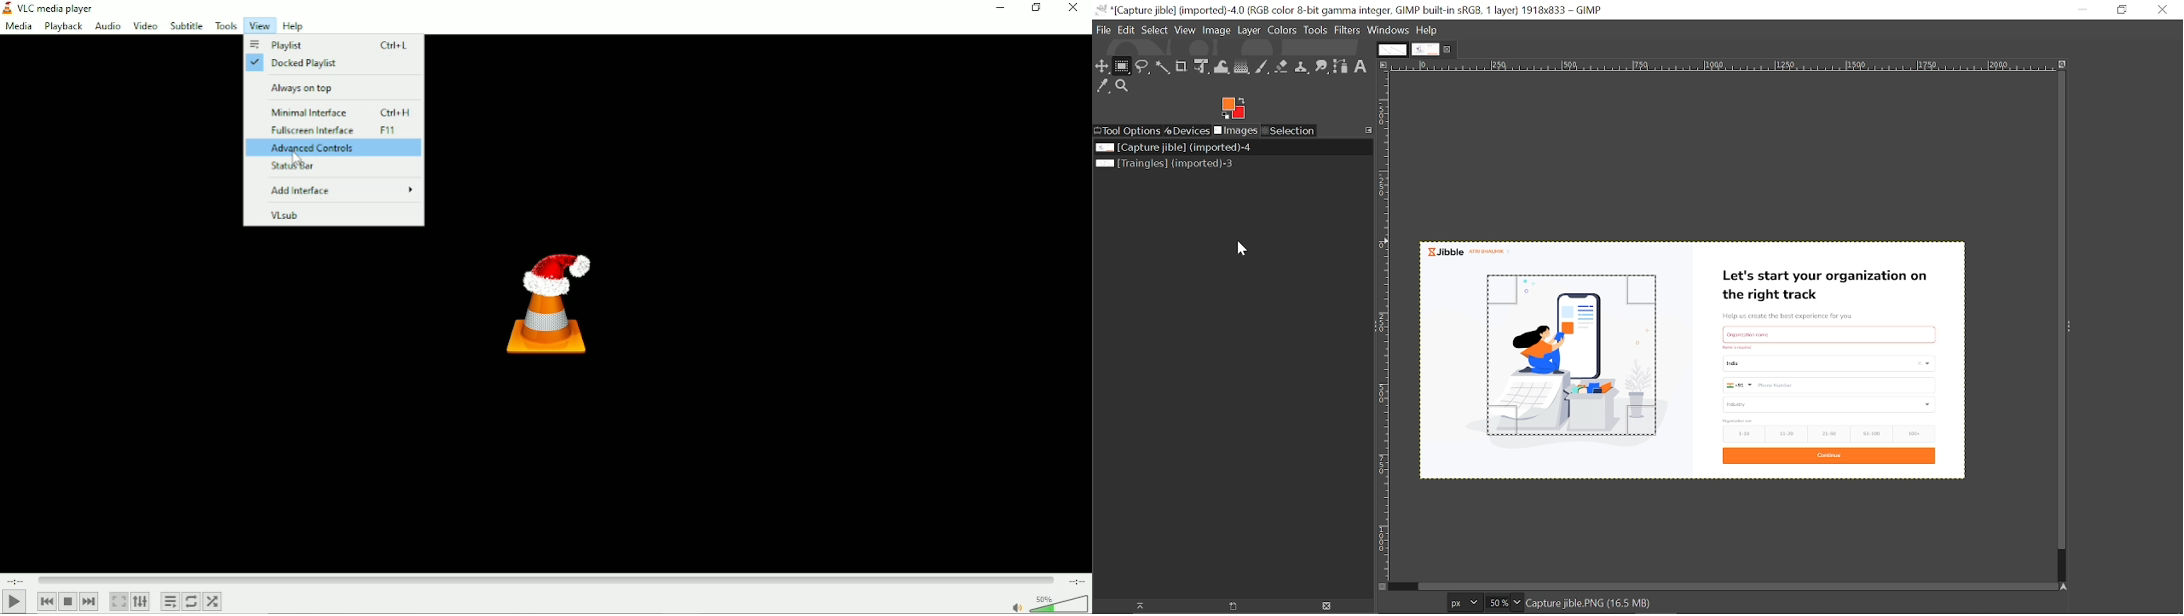  Describe the element at coordinates (1428, 30) in the screenshot. I see `Help` at that location.